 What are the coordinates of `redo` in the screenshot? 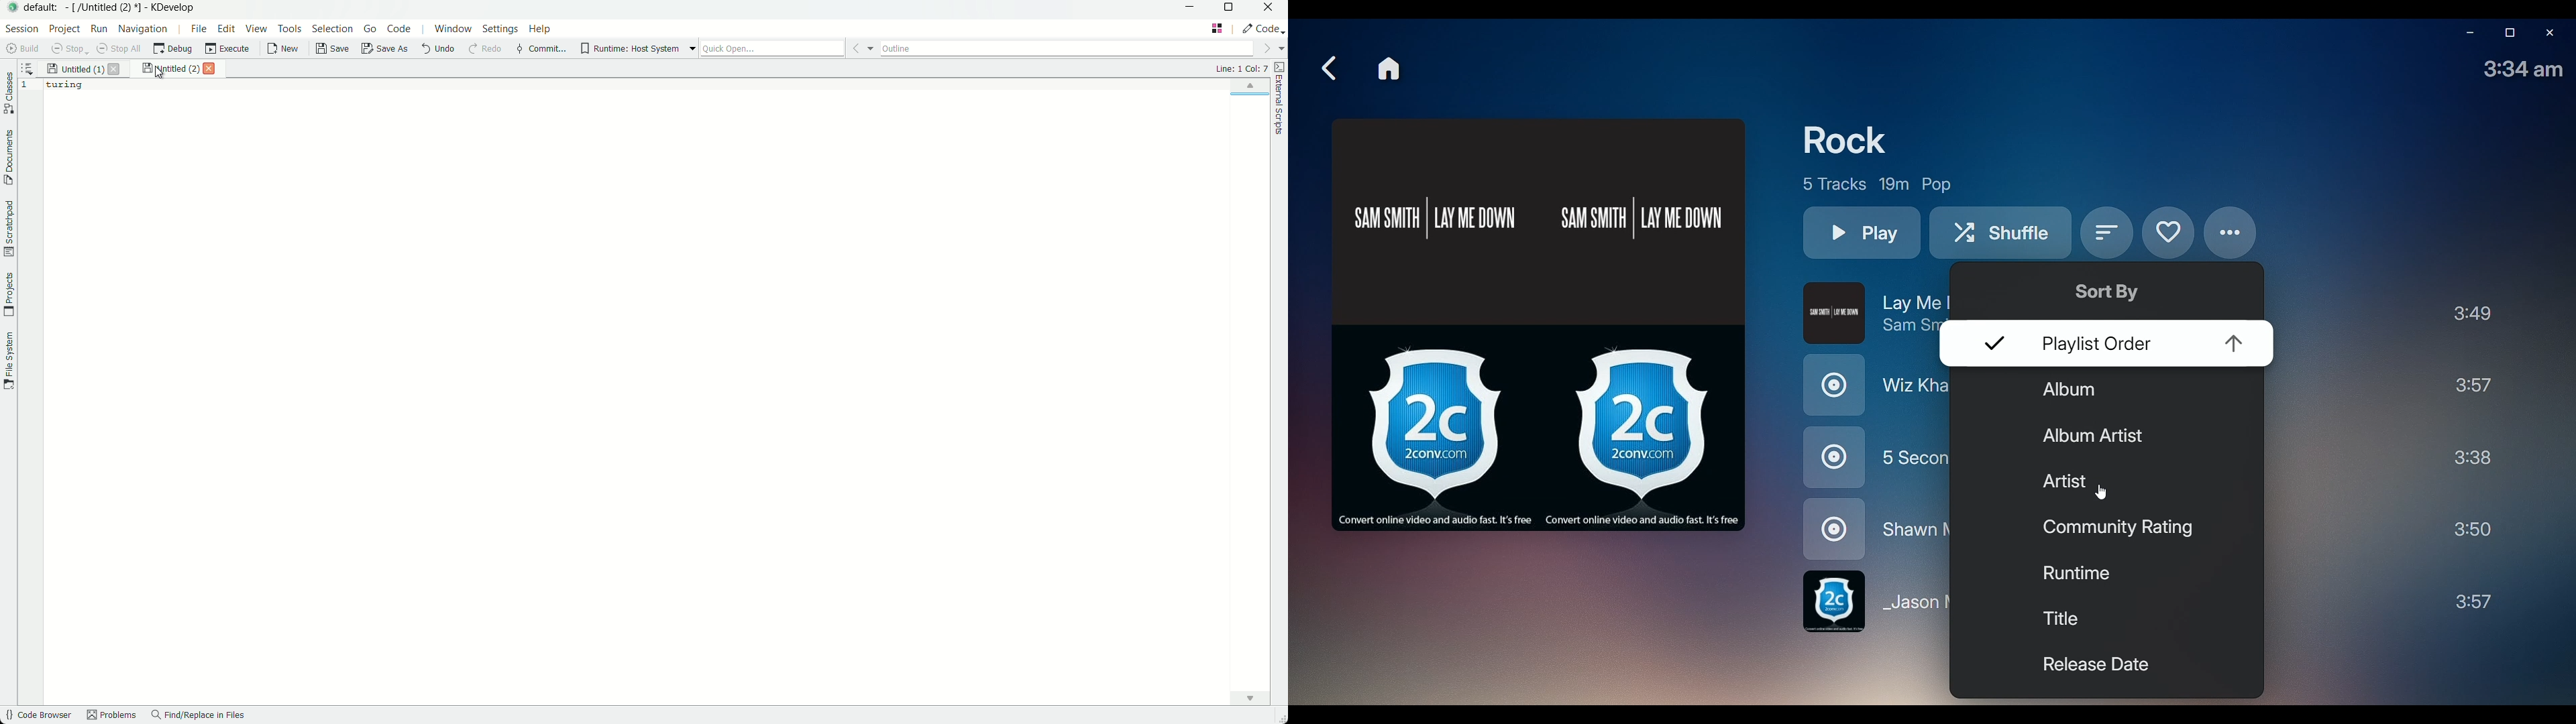 It's located at (485, 51).